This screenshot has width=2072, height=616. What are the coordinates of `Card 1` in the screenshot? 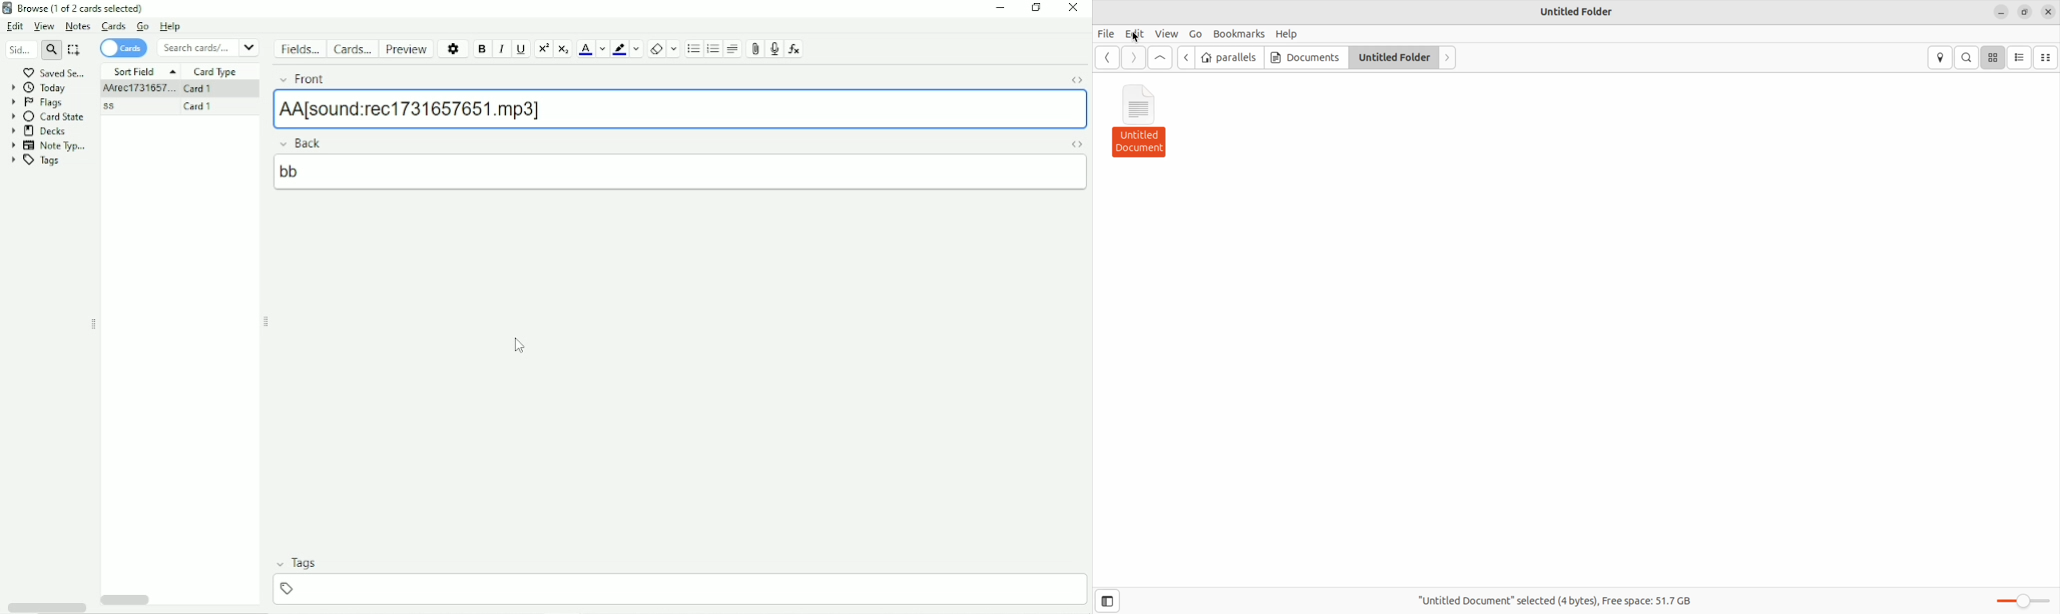 It's located at (200, 89).